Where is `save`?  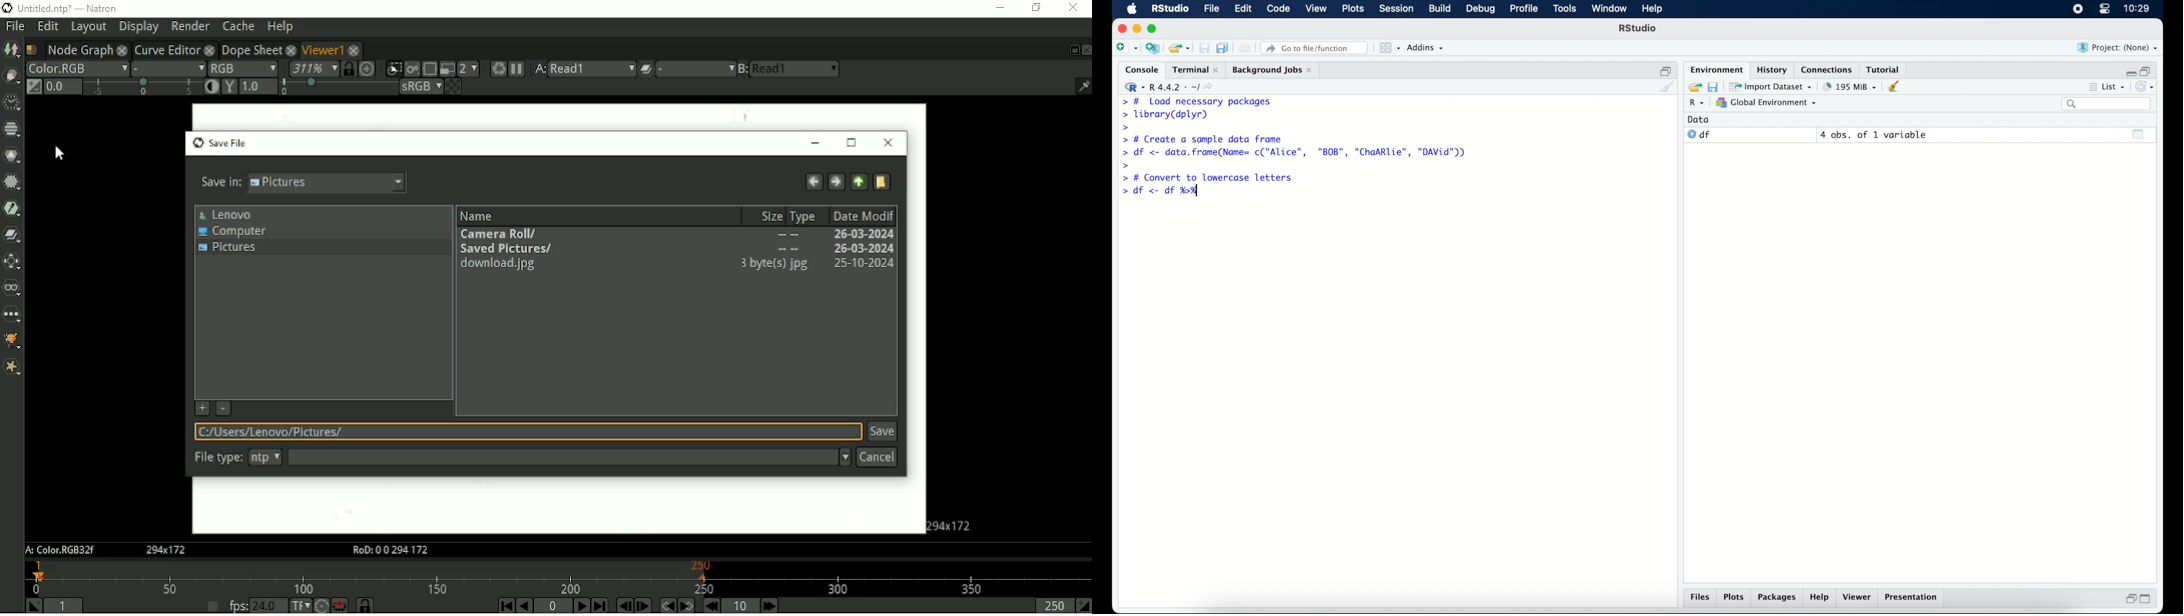
save is located at coordinates (1204, 48).